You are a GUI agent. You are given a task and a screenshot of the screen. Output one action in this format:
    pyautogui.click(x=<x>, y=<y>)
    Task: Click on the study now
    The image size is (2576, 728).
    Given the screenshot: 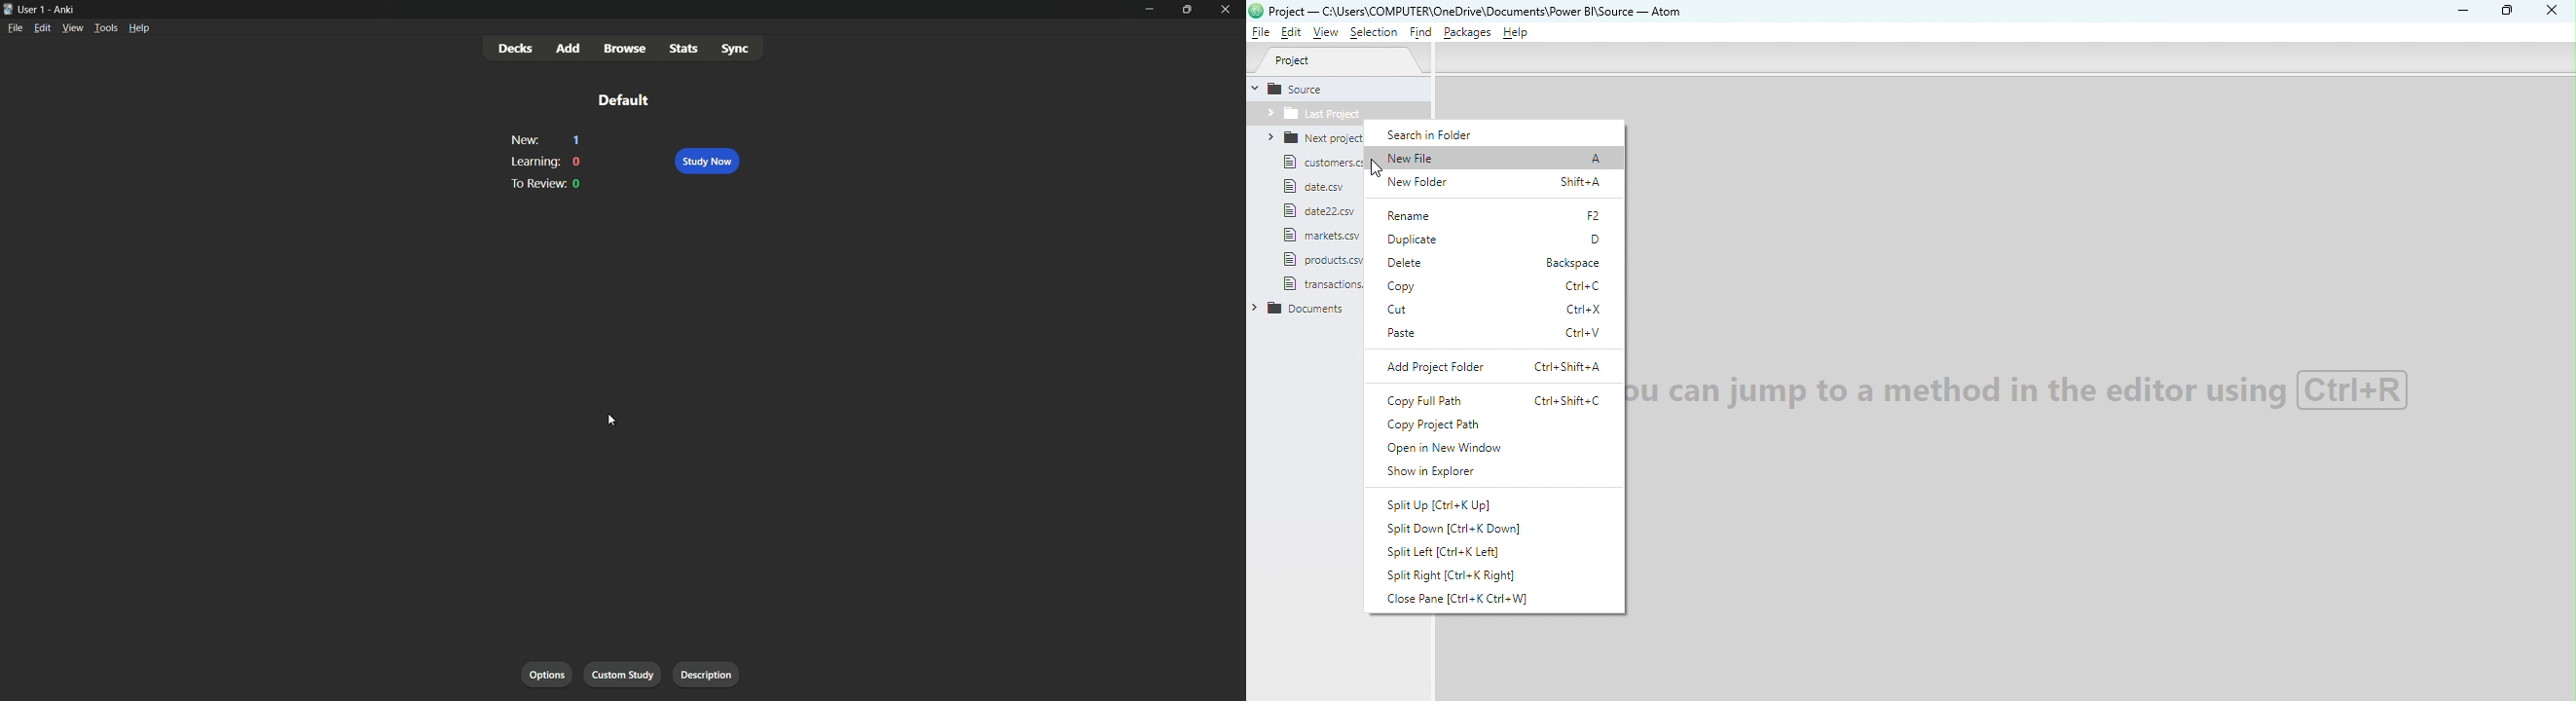 What is the action you would take?
    pyautogui.click(x=707, y=162)
    